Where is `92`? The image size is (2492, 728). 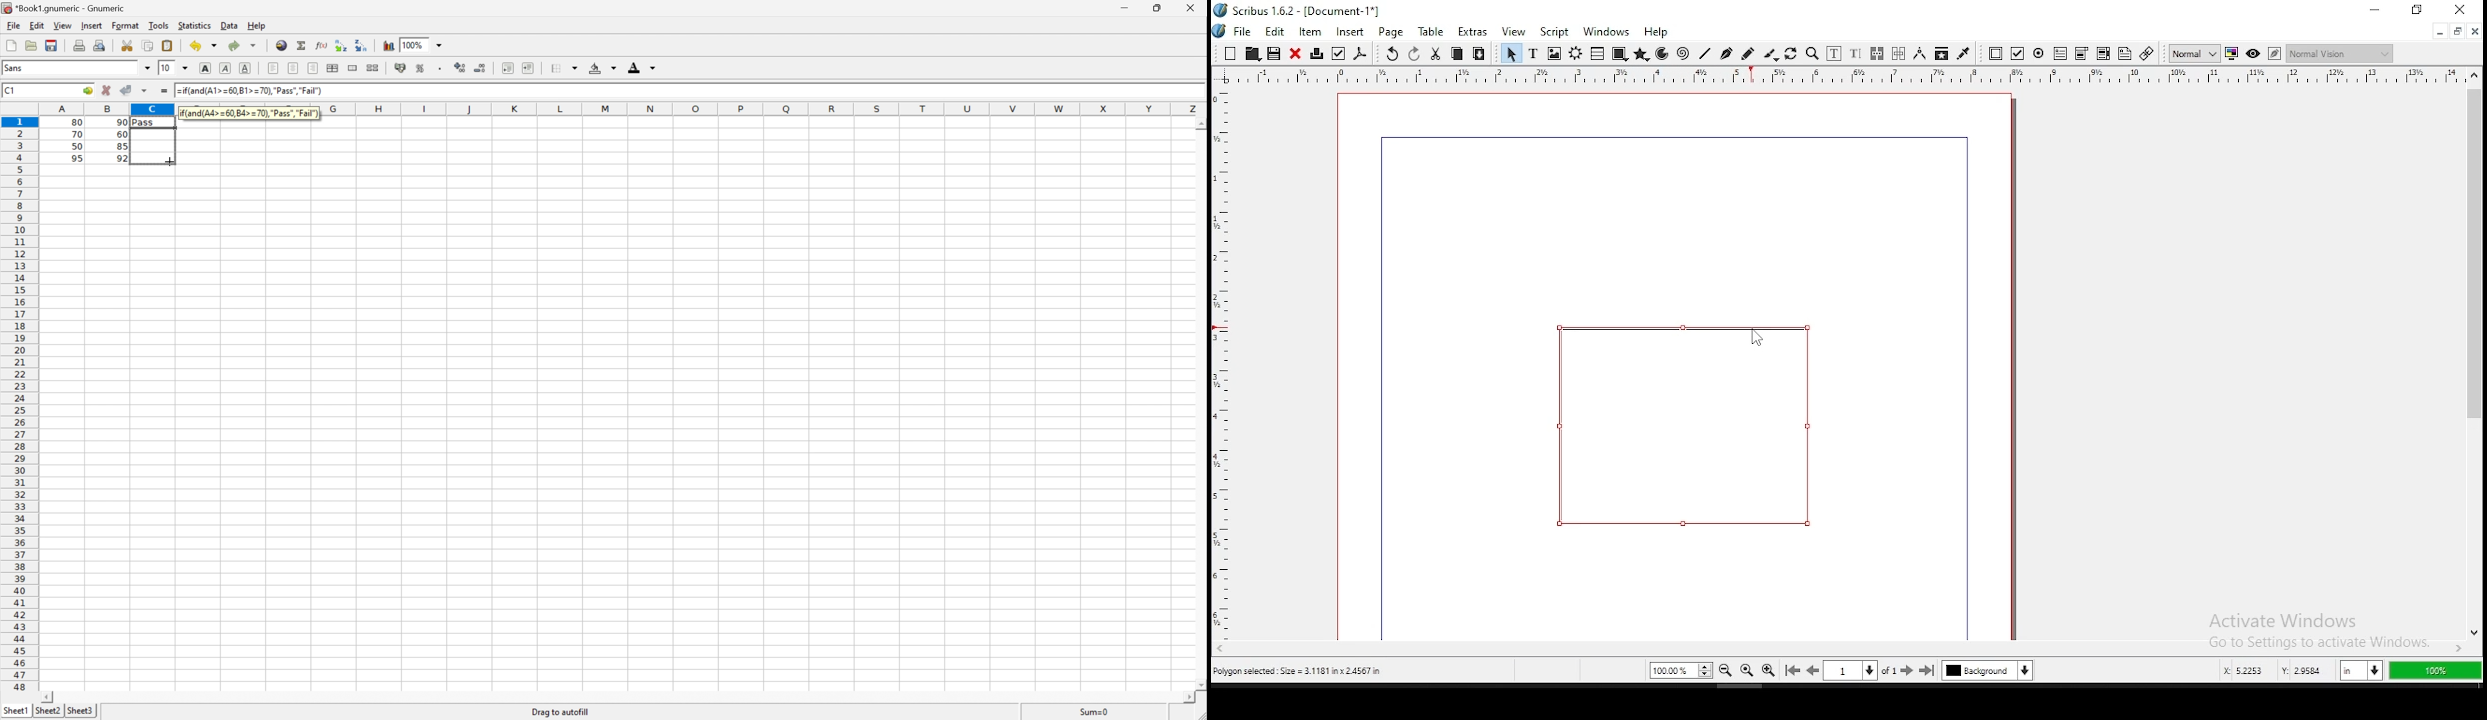 92 is located at coordinates (122, 158).